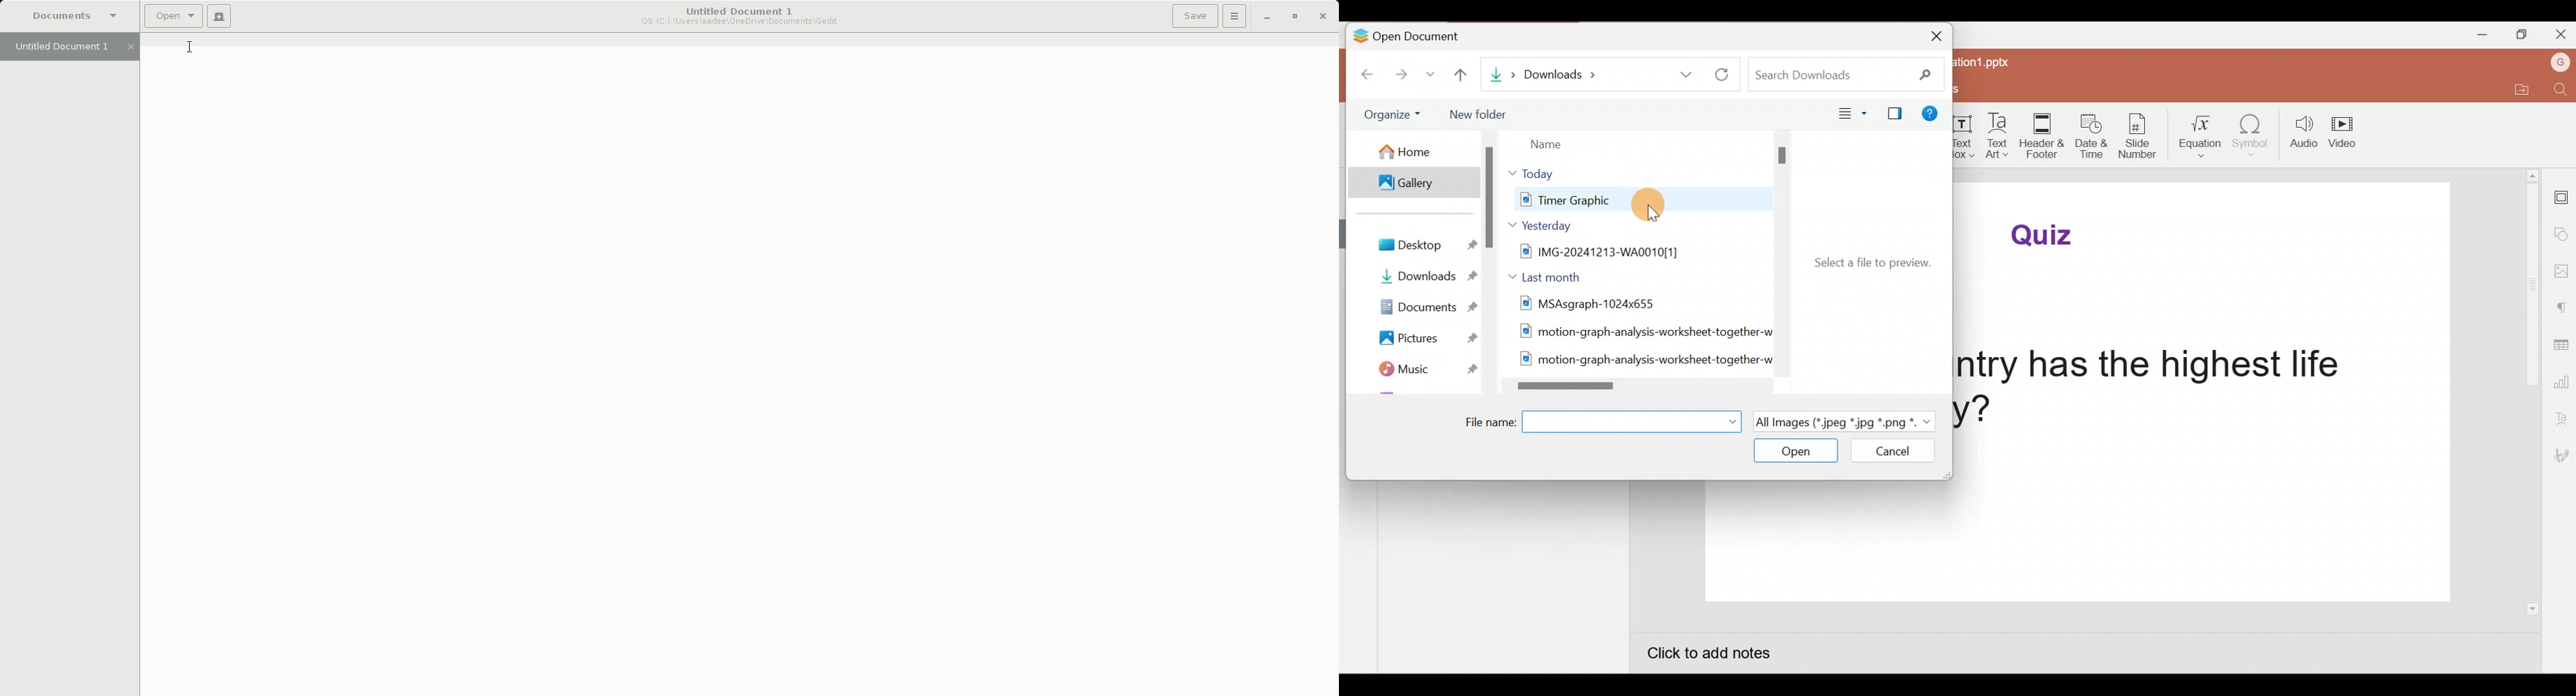 The image size is (2576, 700). Describe the element at coordinates (1404, 77) in the screenshot. I see `Forward` at that location.